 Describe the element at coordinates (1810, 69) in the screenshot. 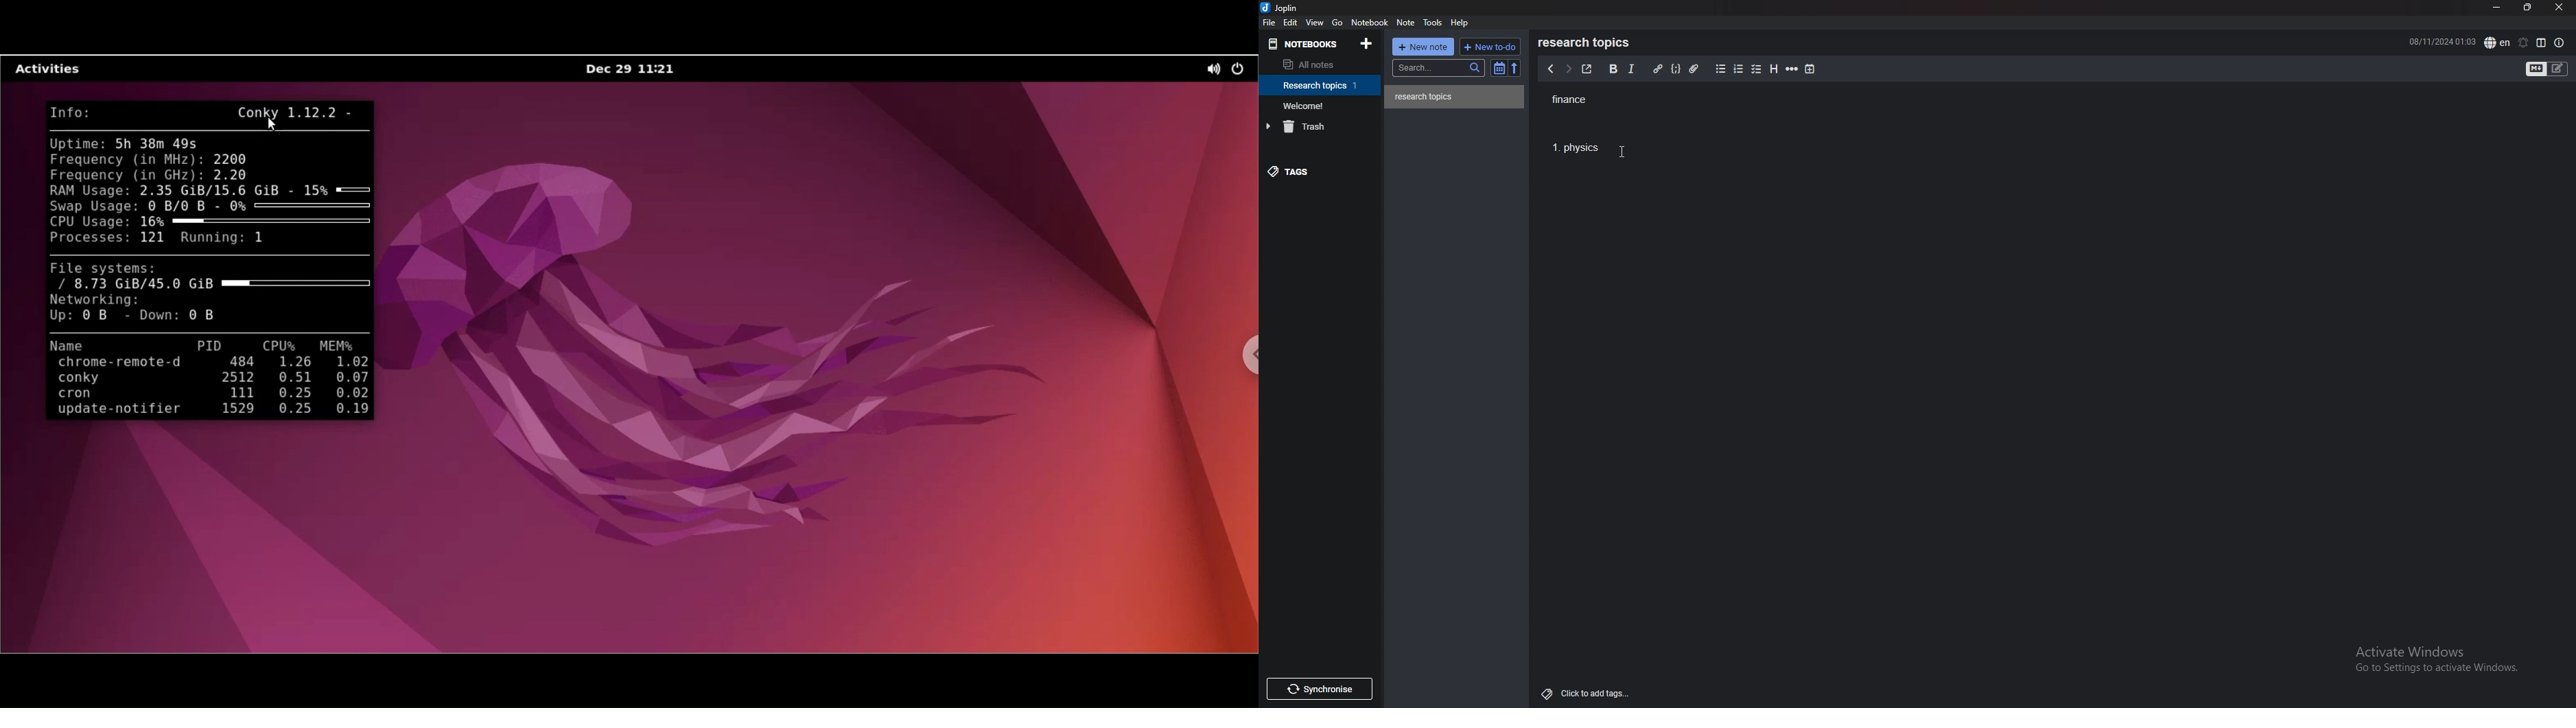

I see `add time` at that location.